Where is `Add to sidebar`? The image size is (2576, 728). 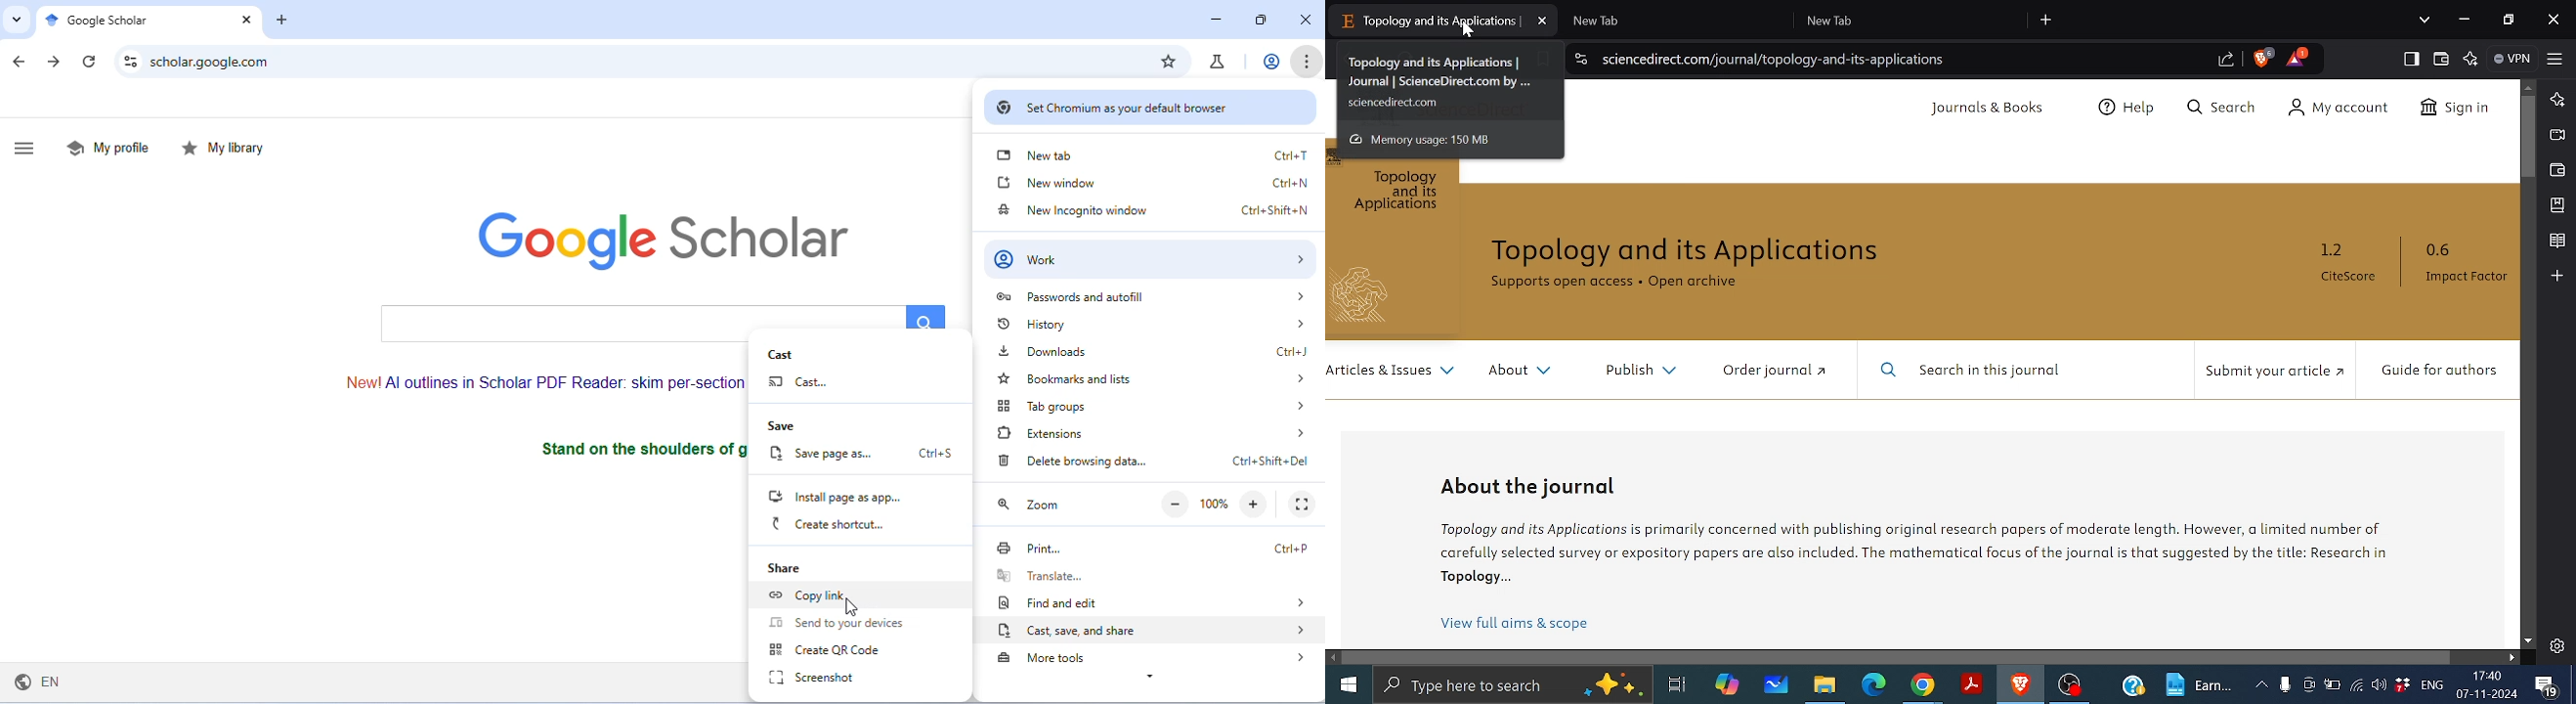 Add to sidebar is located at coordinates (2557, 276).